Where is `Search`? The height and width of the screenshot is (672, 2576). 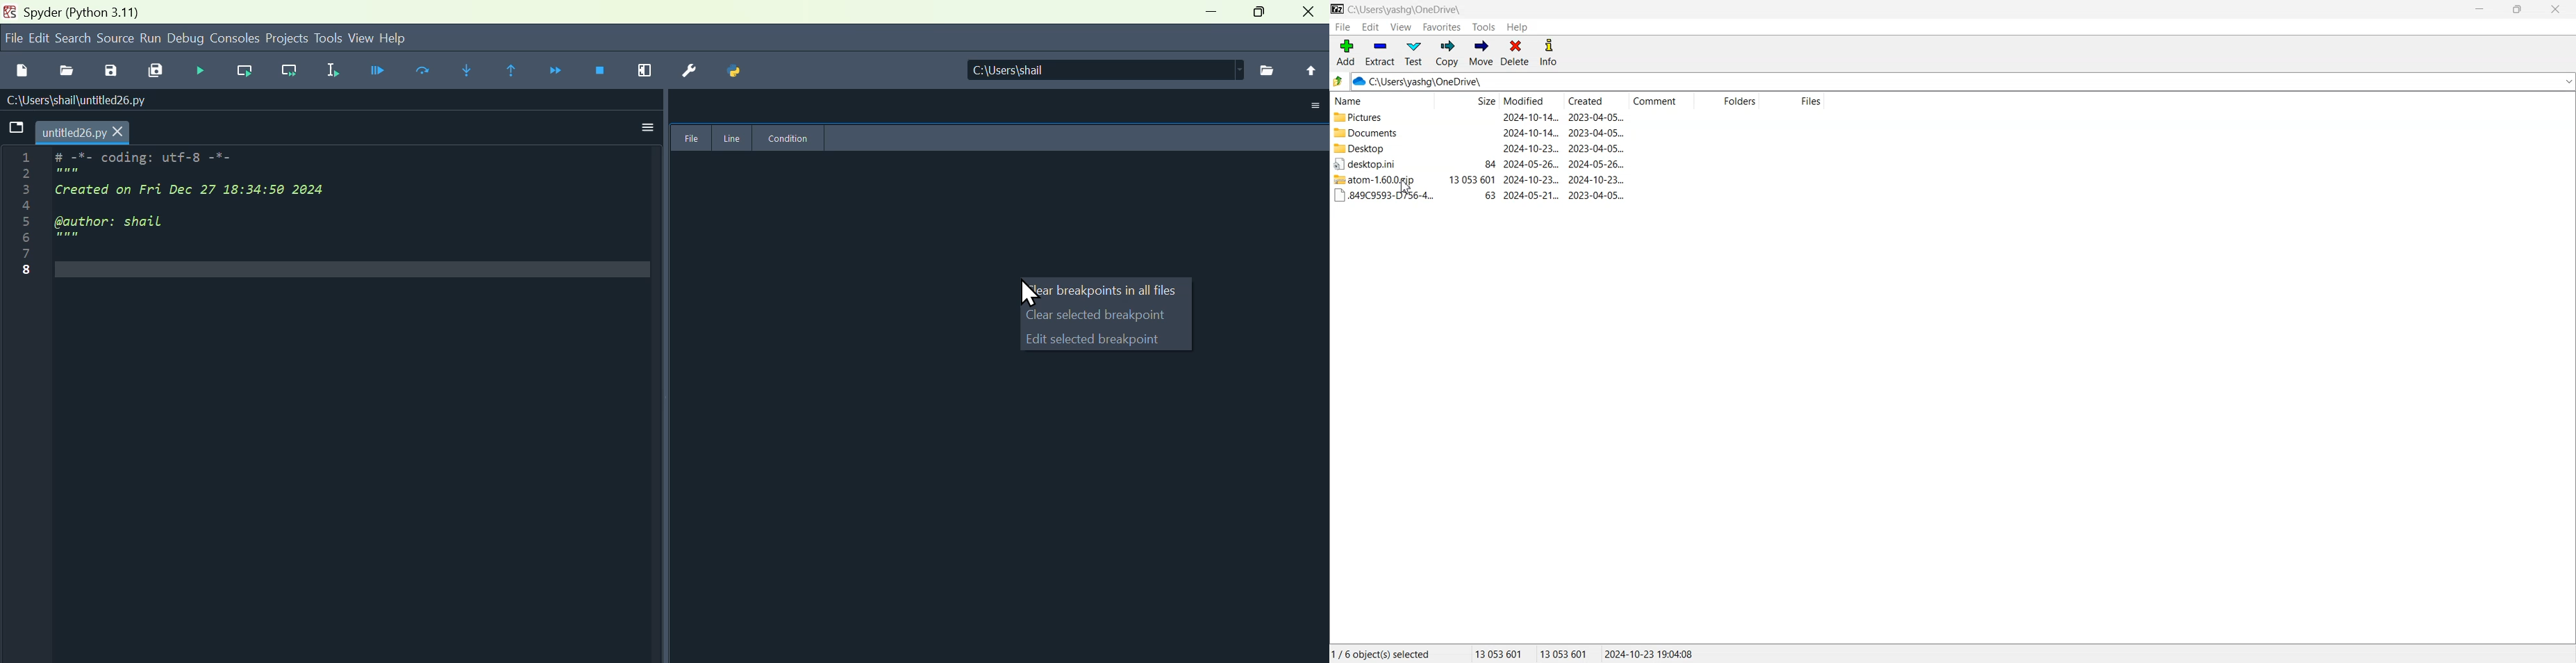
Search is located at coordinates (75, 38).